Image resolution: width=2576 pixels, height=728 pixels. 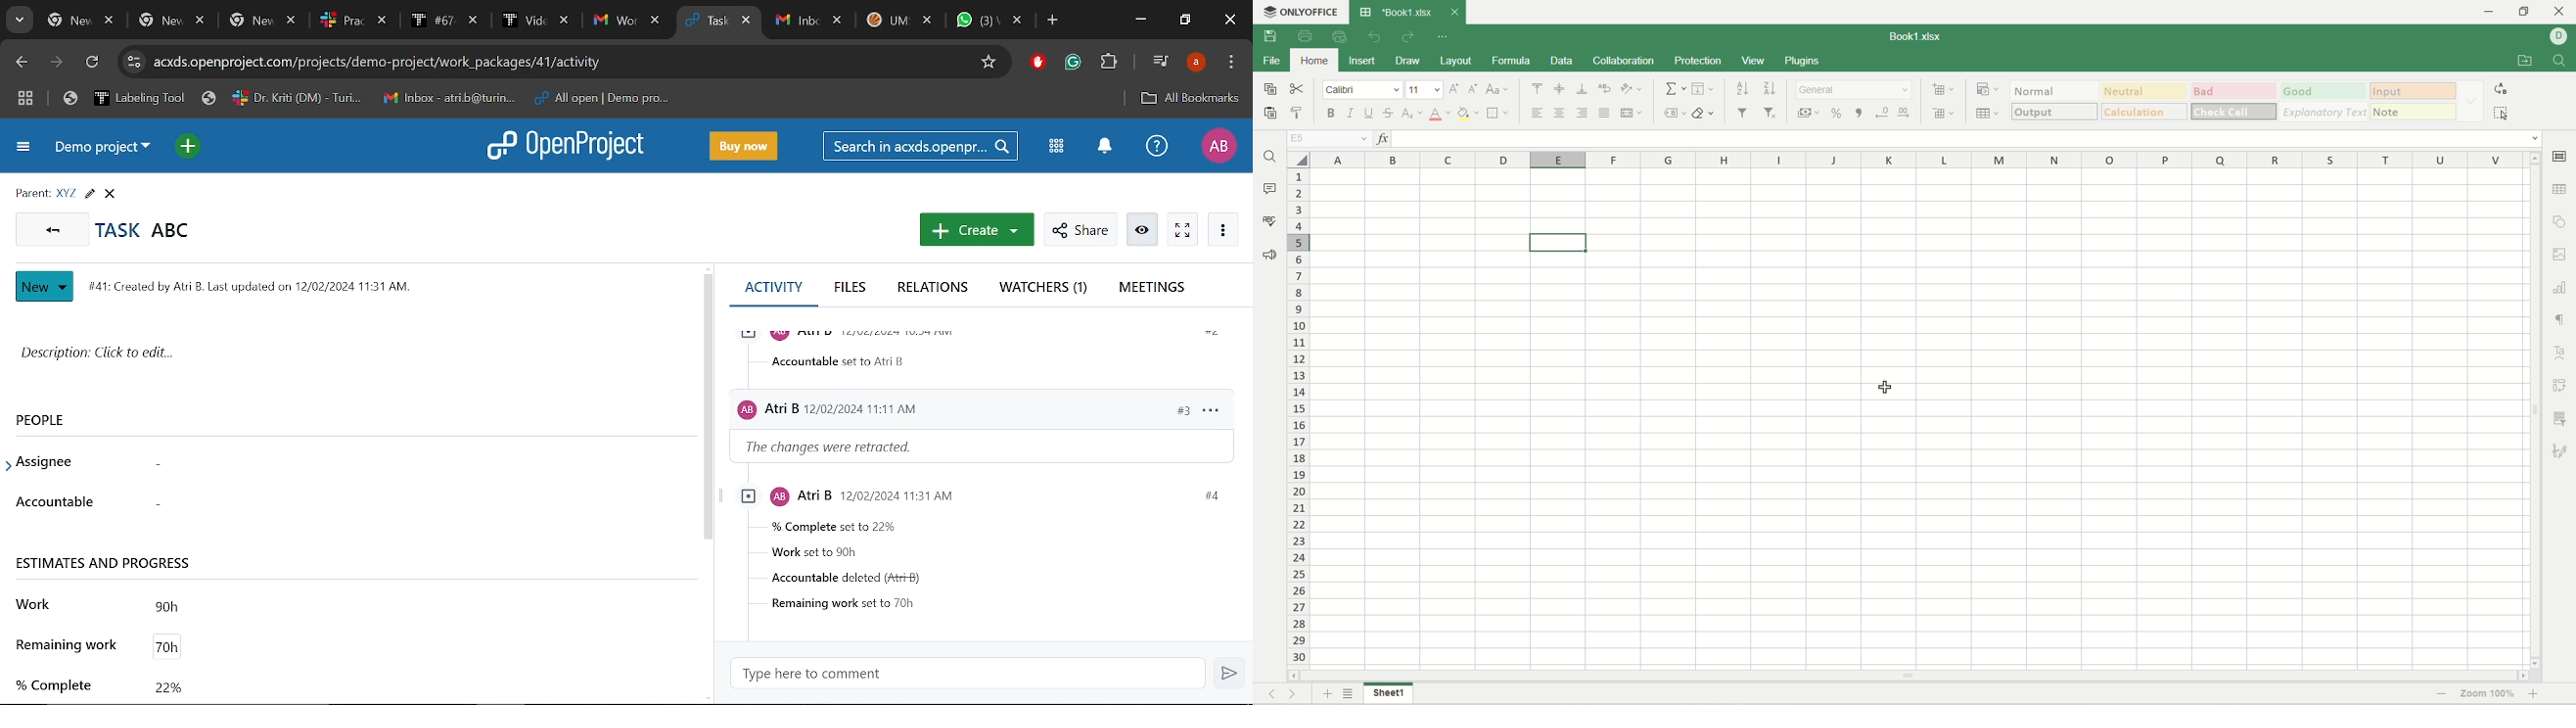 I want to click on Remaining work, so click(x=177, y=646).